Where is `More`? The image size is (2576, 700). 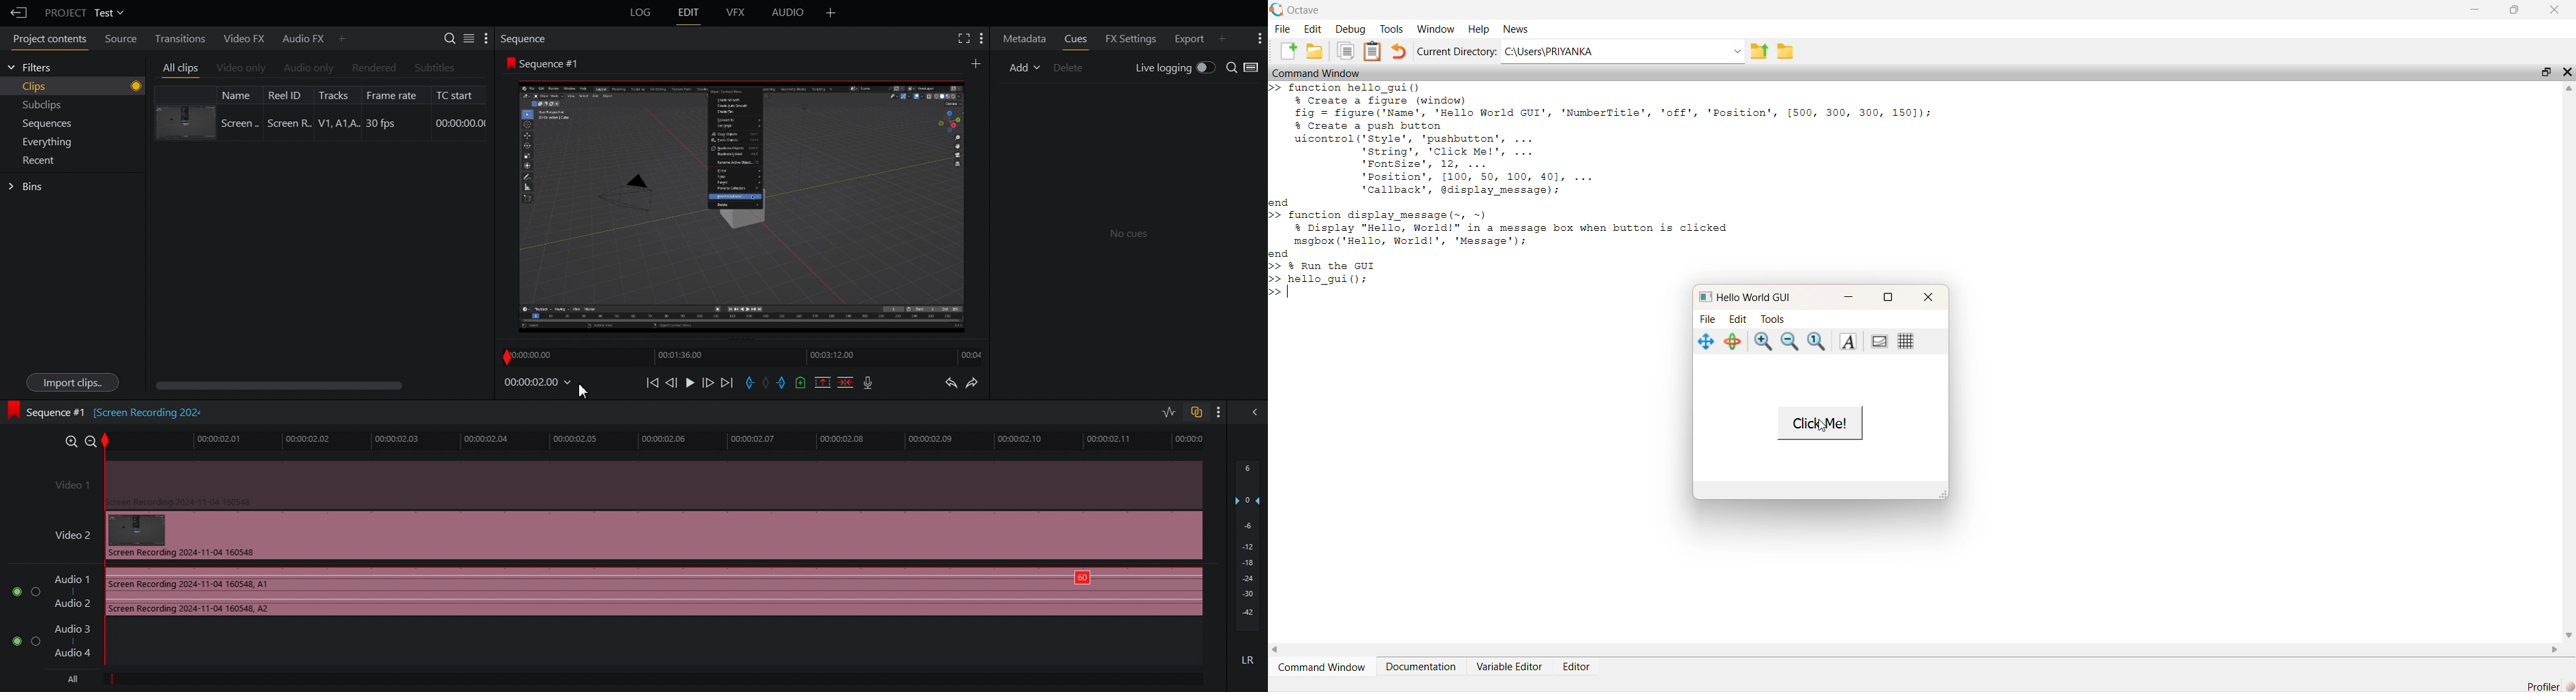
More is located at coordinates (831, 13).